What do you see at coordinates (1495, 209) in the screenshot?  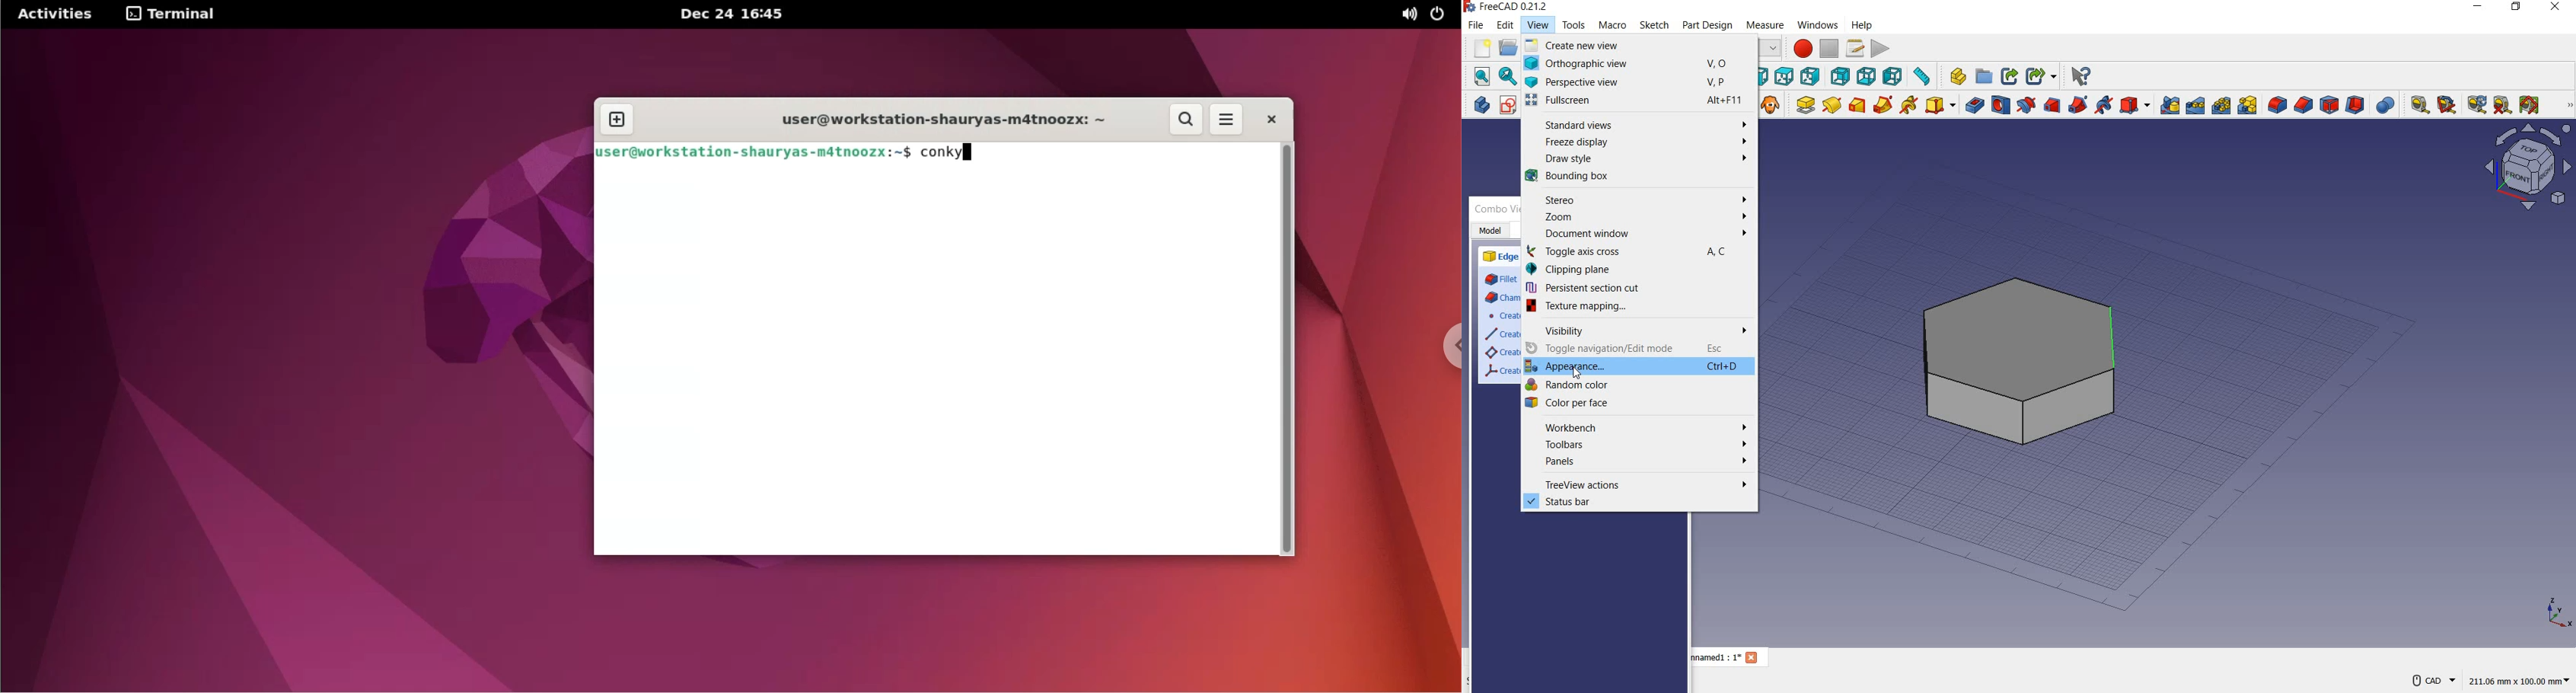 I see `combo view` at bounding box center [1495, 209].